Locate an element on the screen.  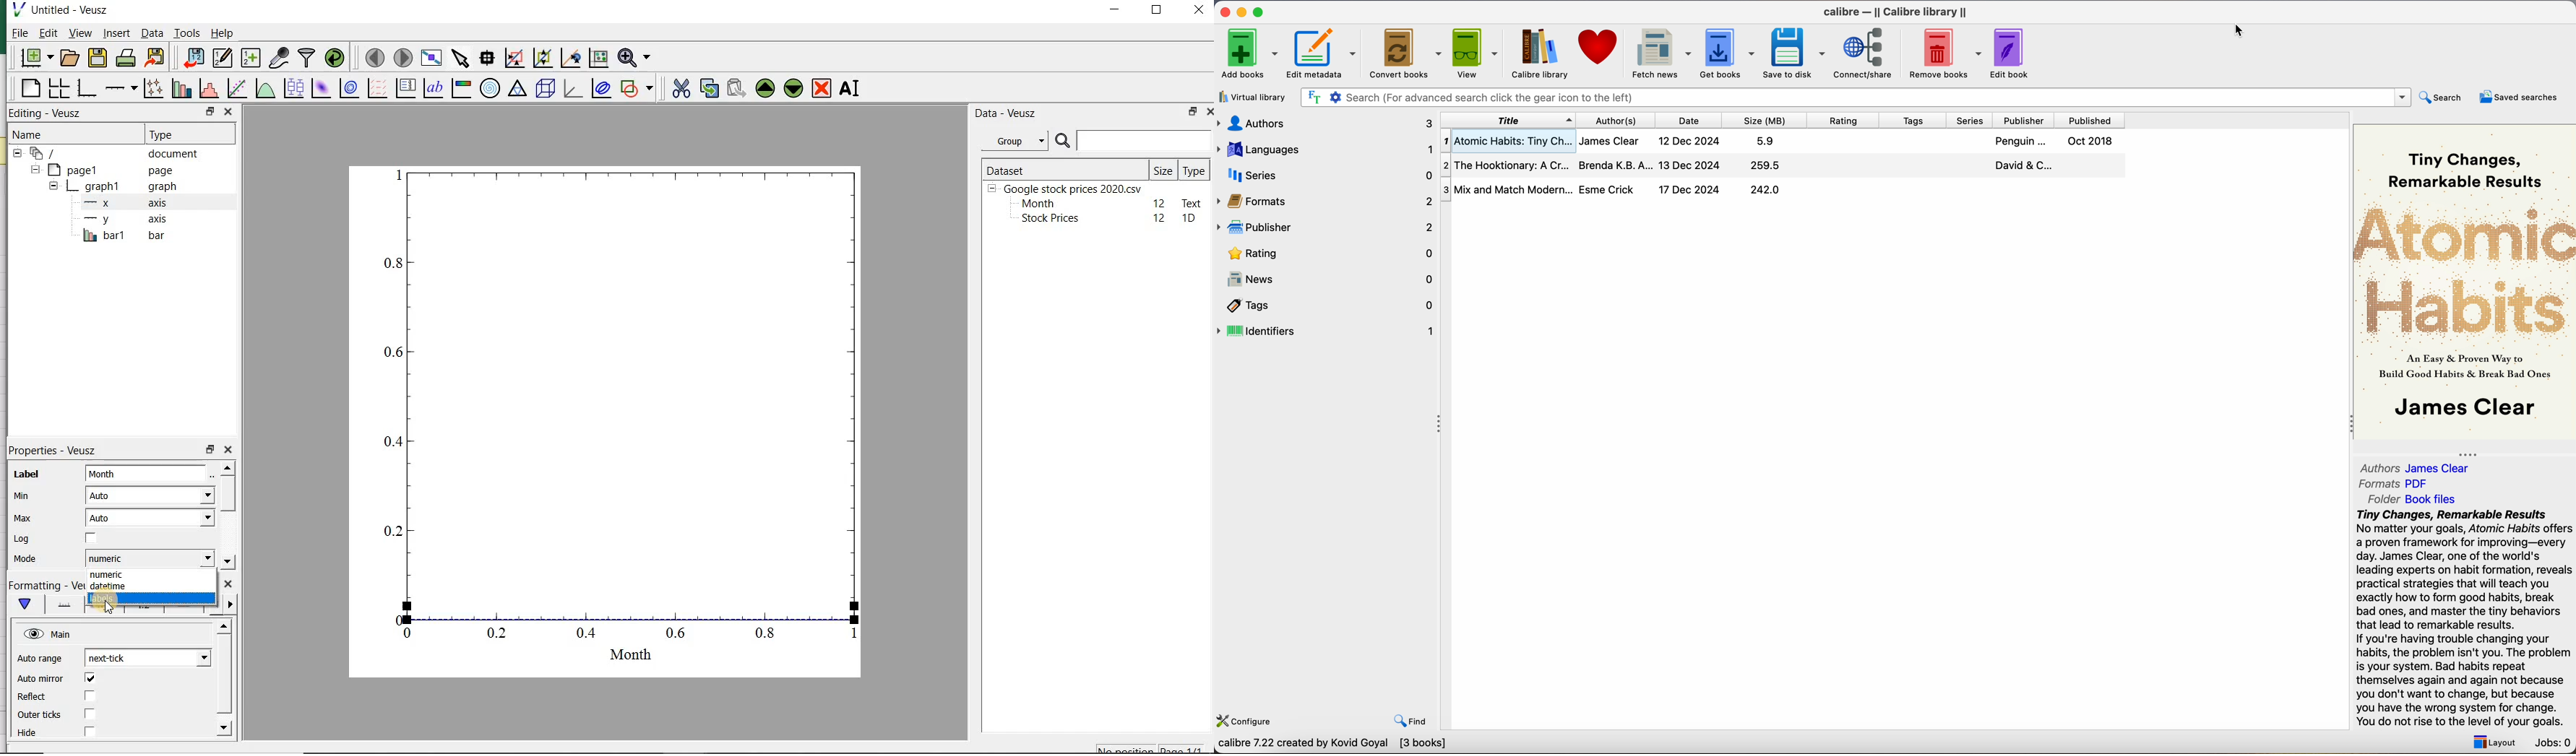
edit book is located at coordinates (2012, 54).